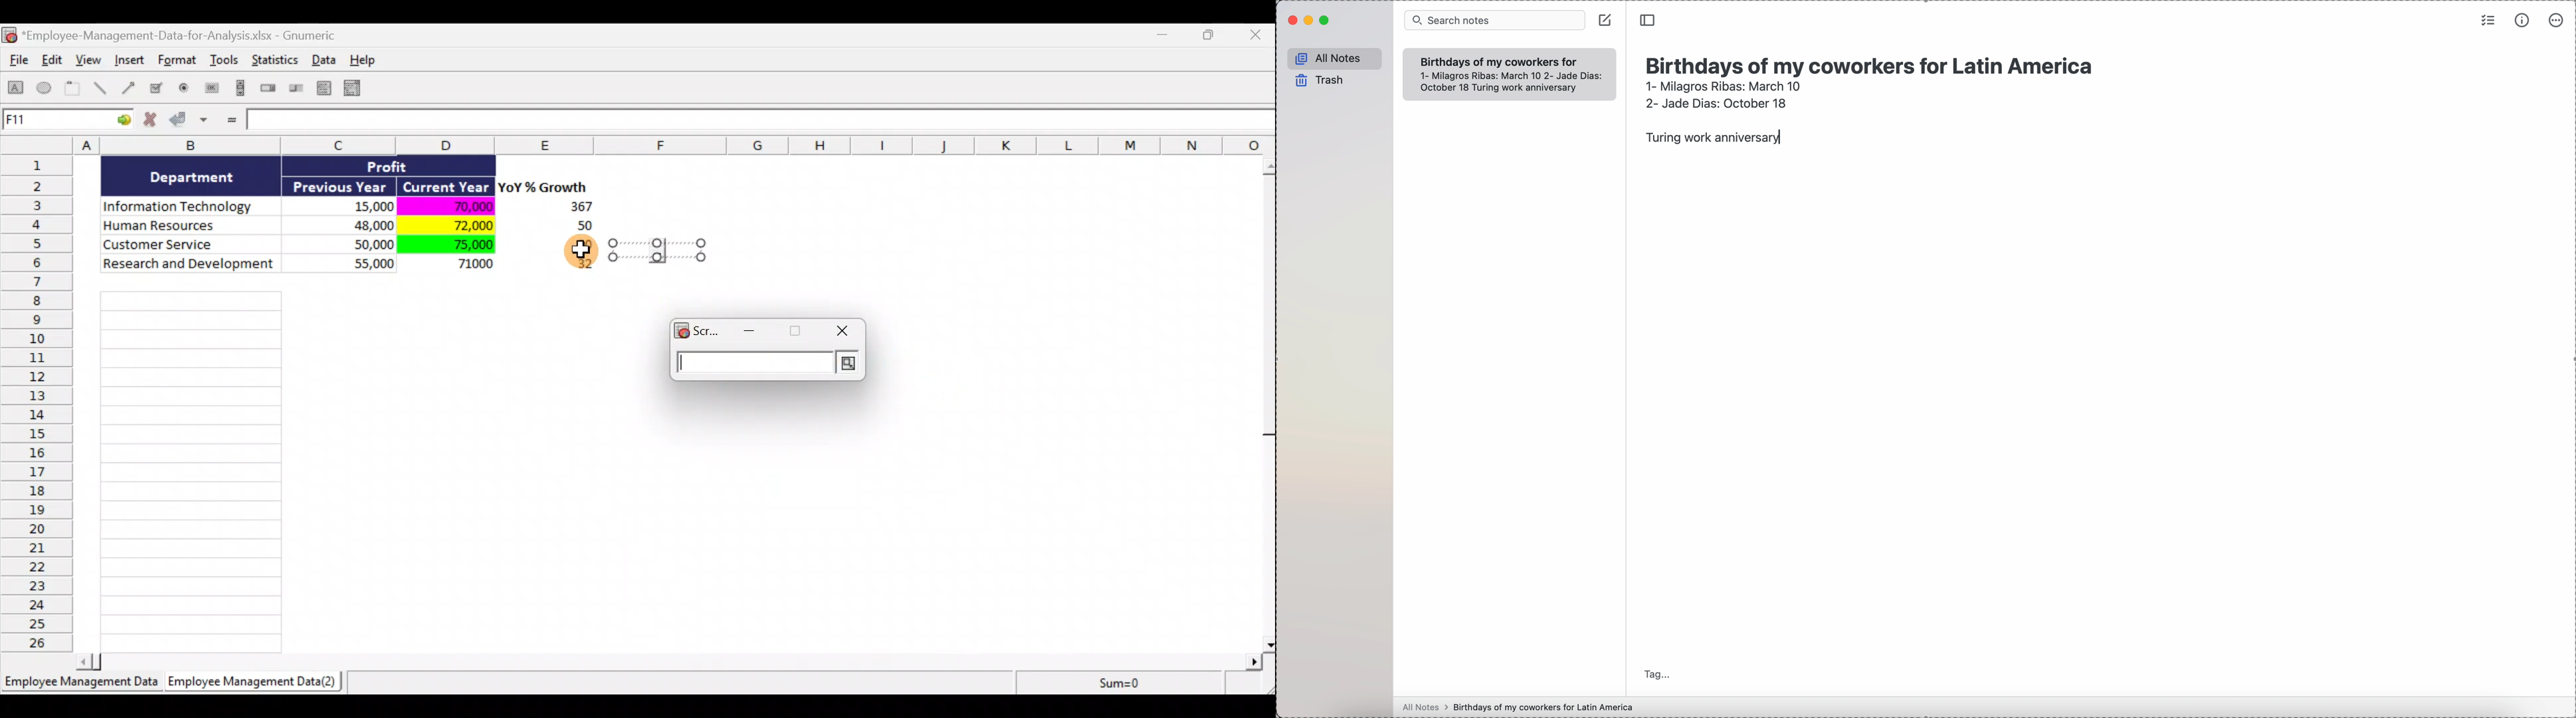  Describe the element at coordinates (1291, 20) in the screenshot. I see `close Simplenote` at that location.